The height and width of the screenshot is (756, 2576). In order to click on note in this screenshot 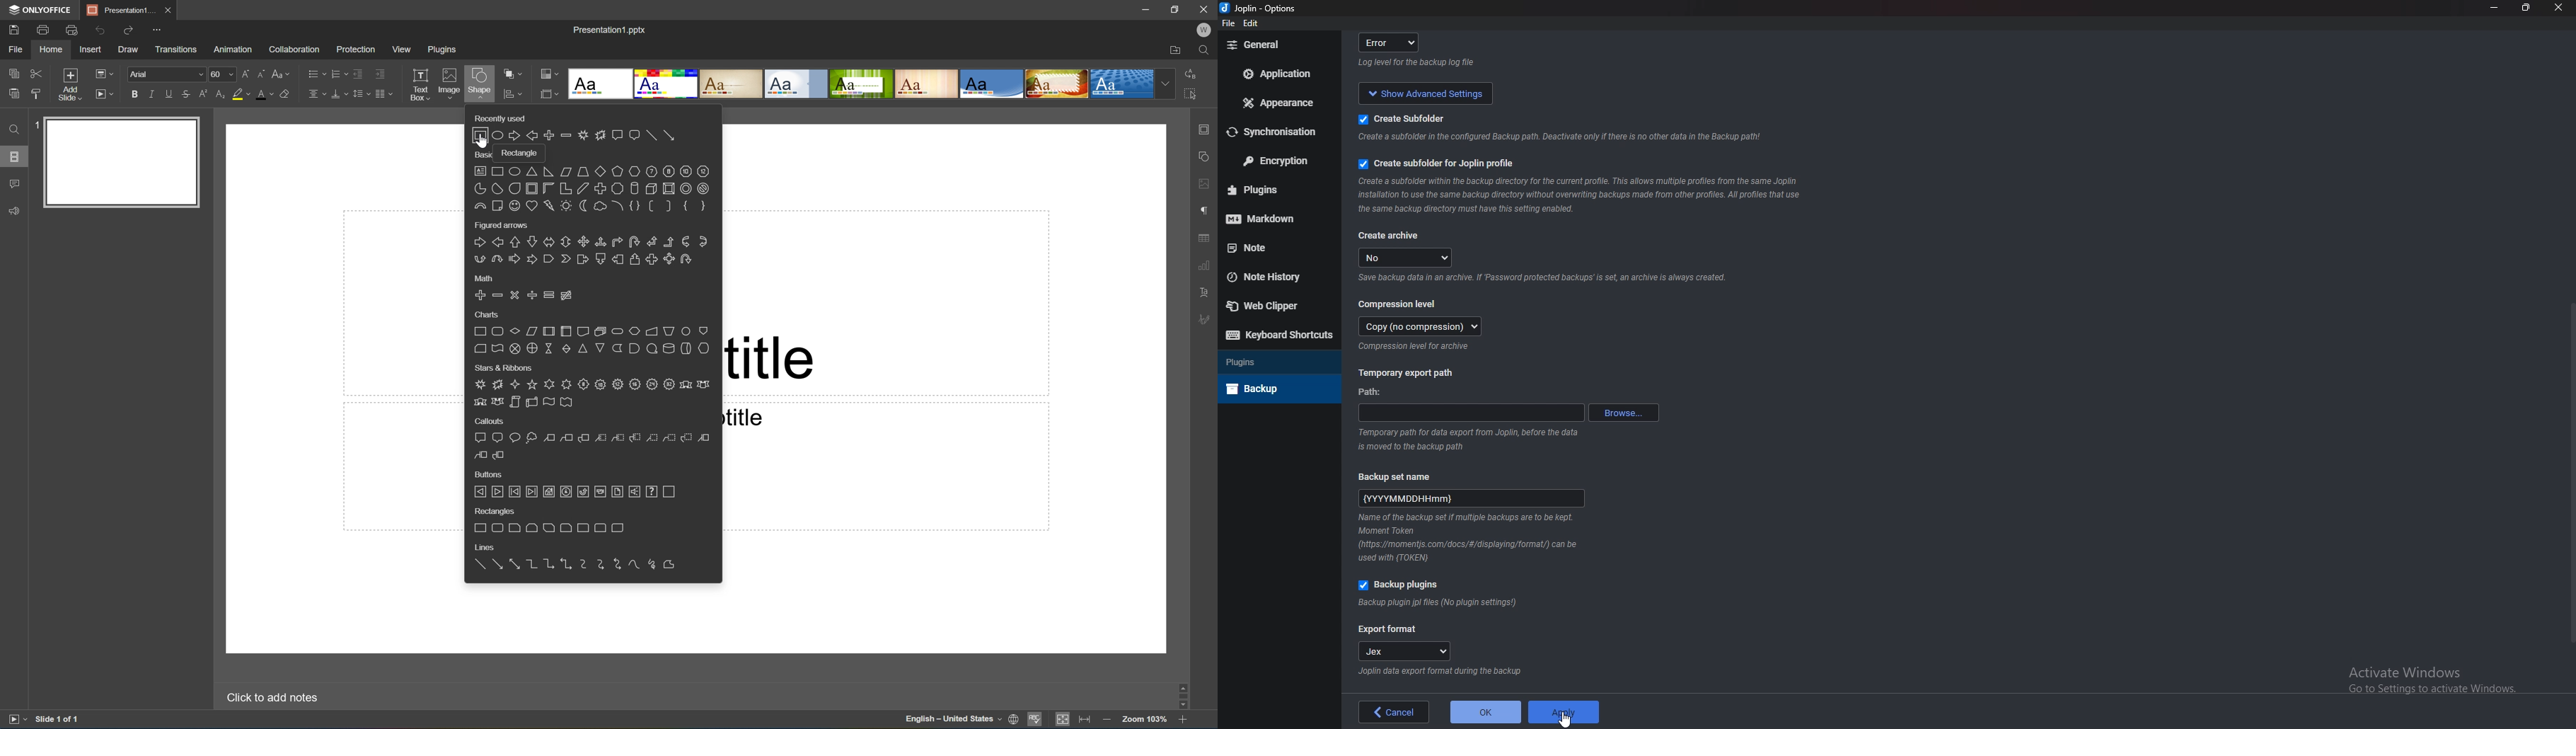, I will do `click(1276, 247)`.